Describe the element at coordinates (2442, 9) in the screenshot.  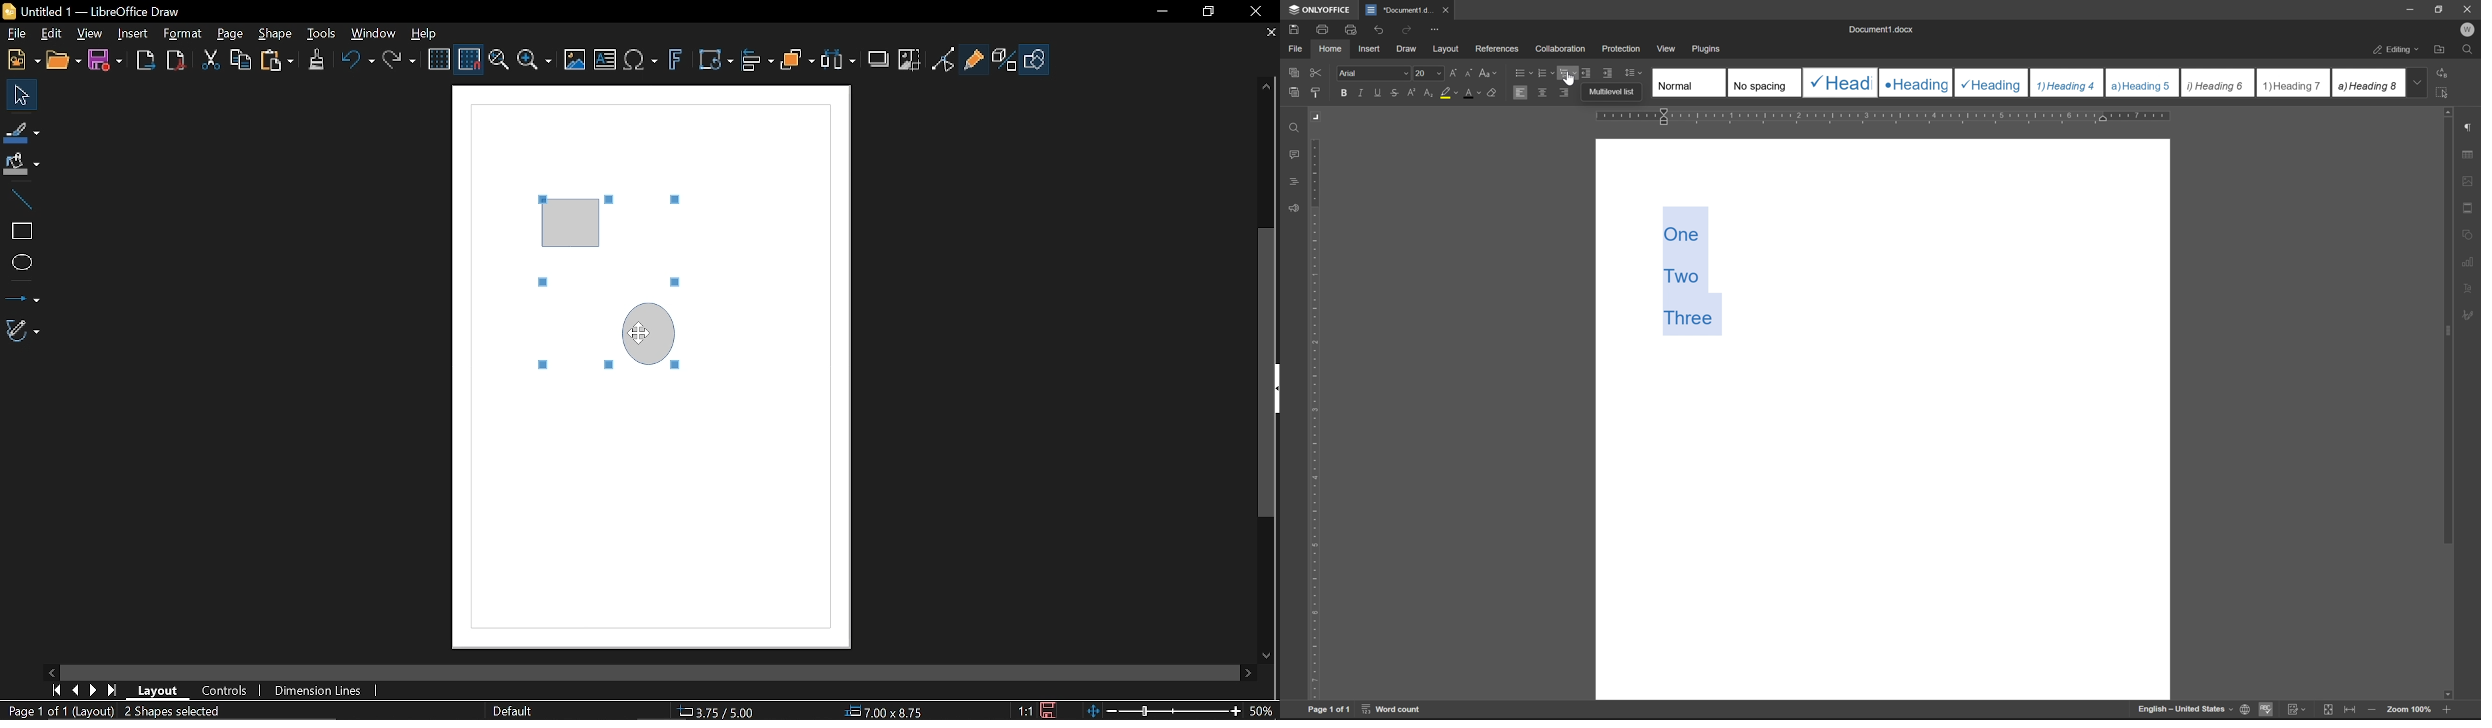
I see `restore down` at that location.